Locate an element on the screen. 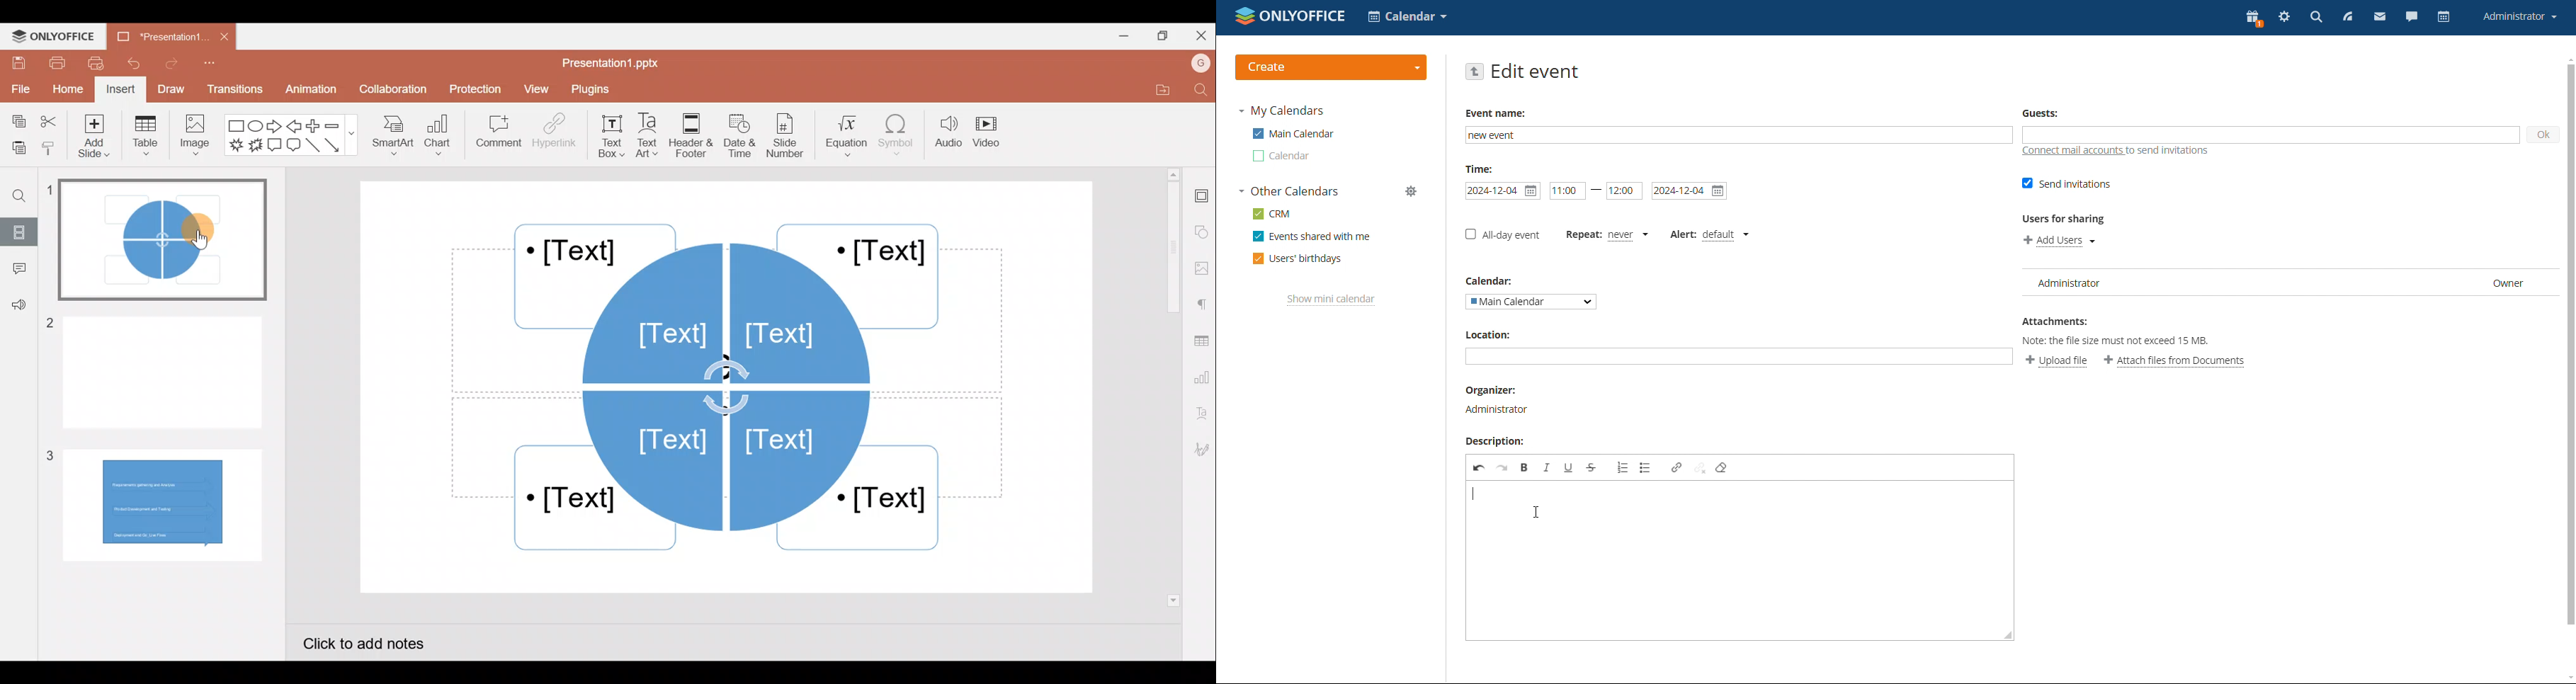 This screenshot has height=700, width=2576. Vertical scroll bar is located at coordinates (1171, 386).